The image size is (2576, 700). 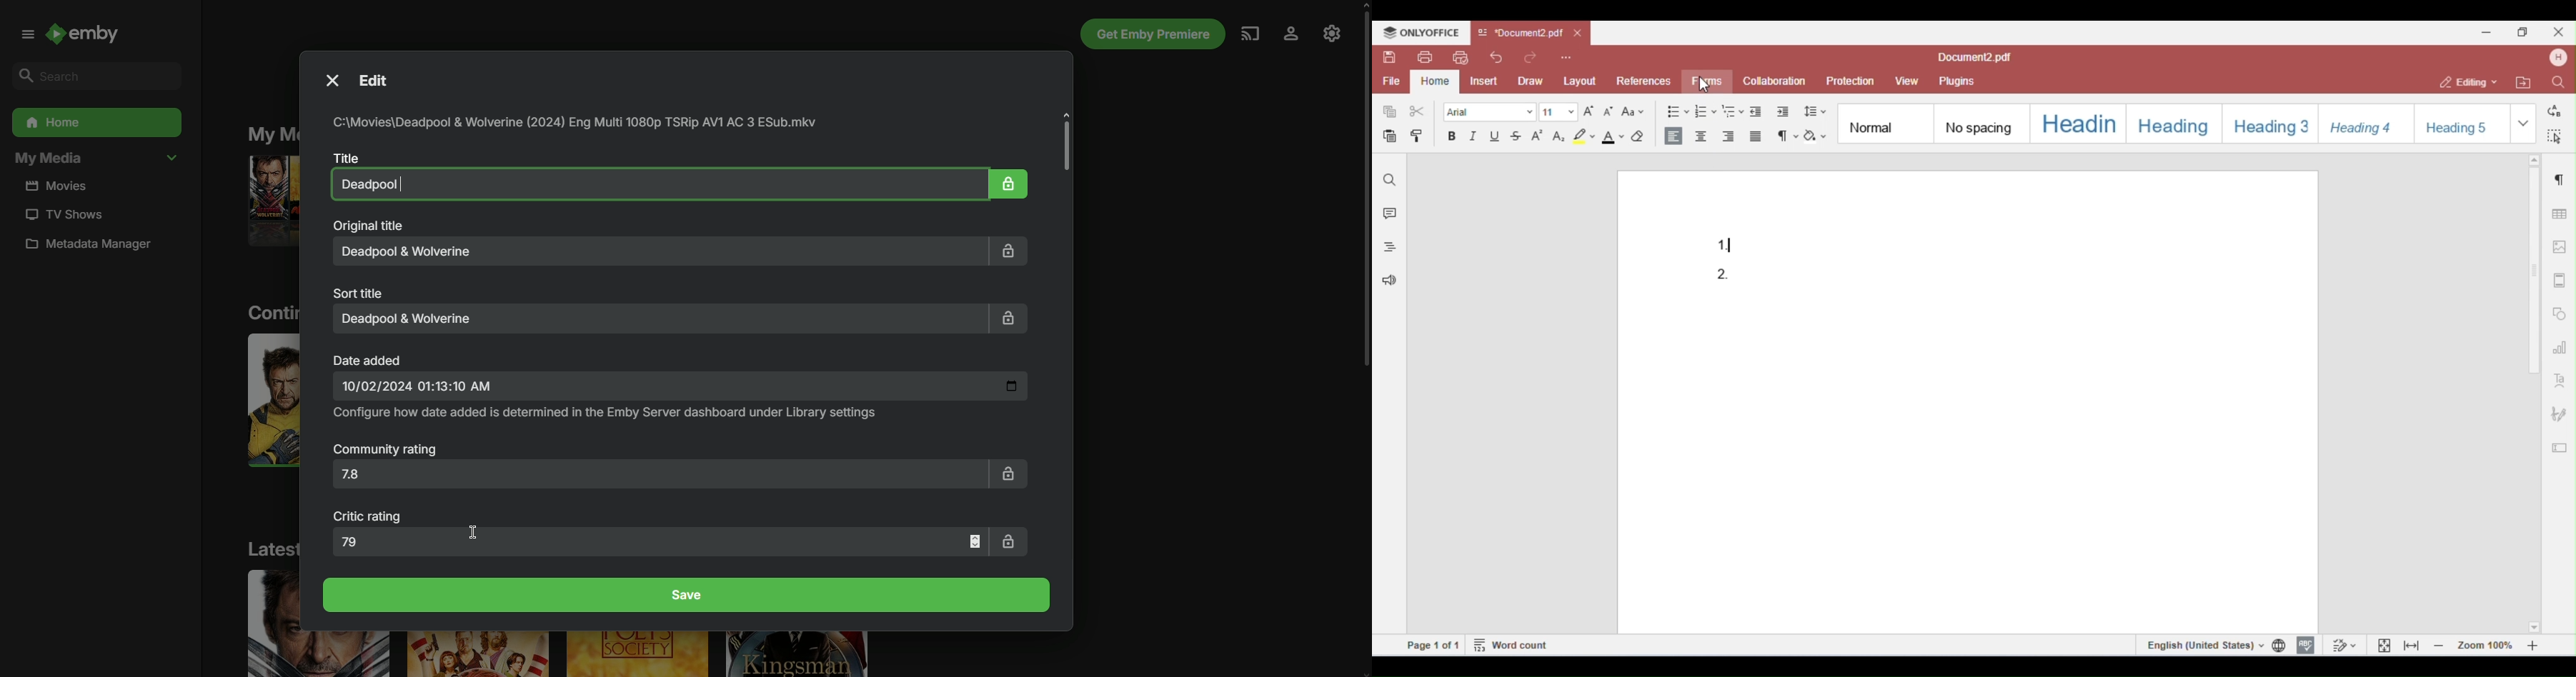 What do you see at coordinates (607, 413) in the screenshot?
I see `Configure how date and time added is determined` at bounding box center [607, 413].